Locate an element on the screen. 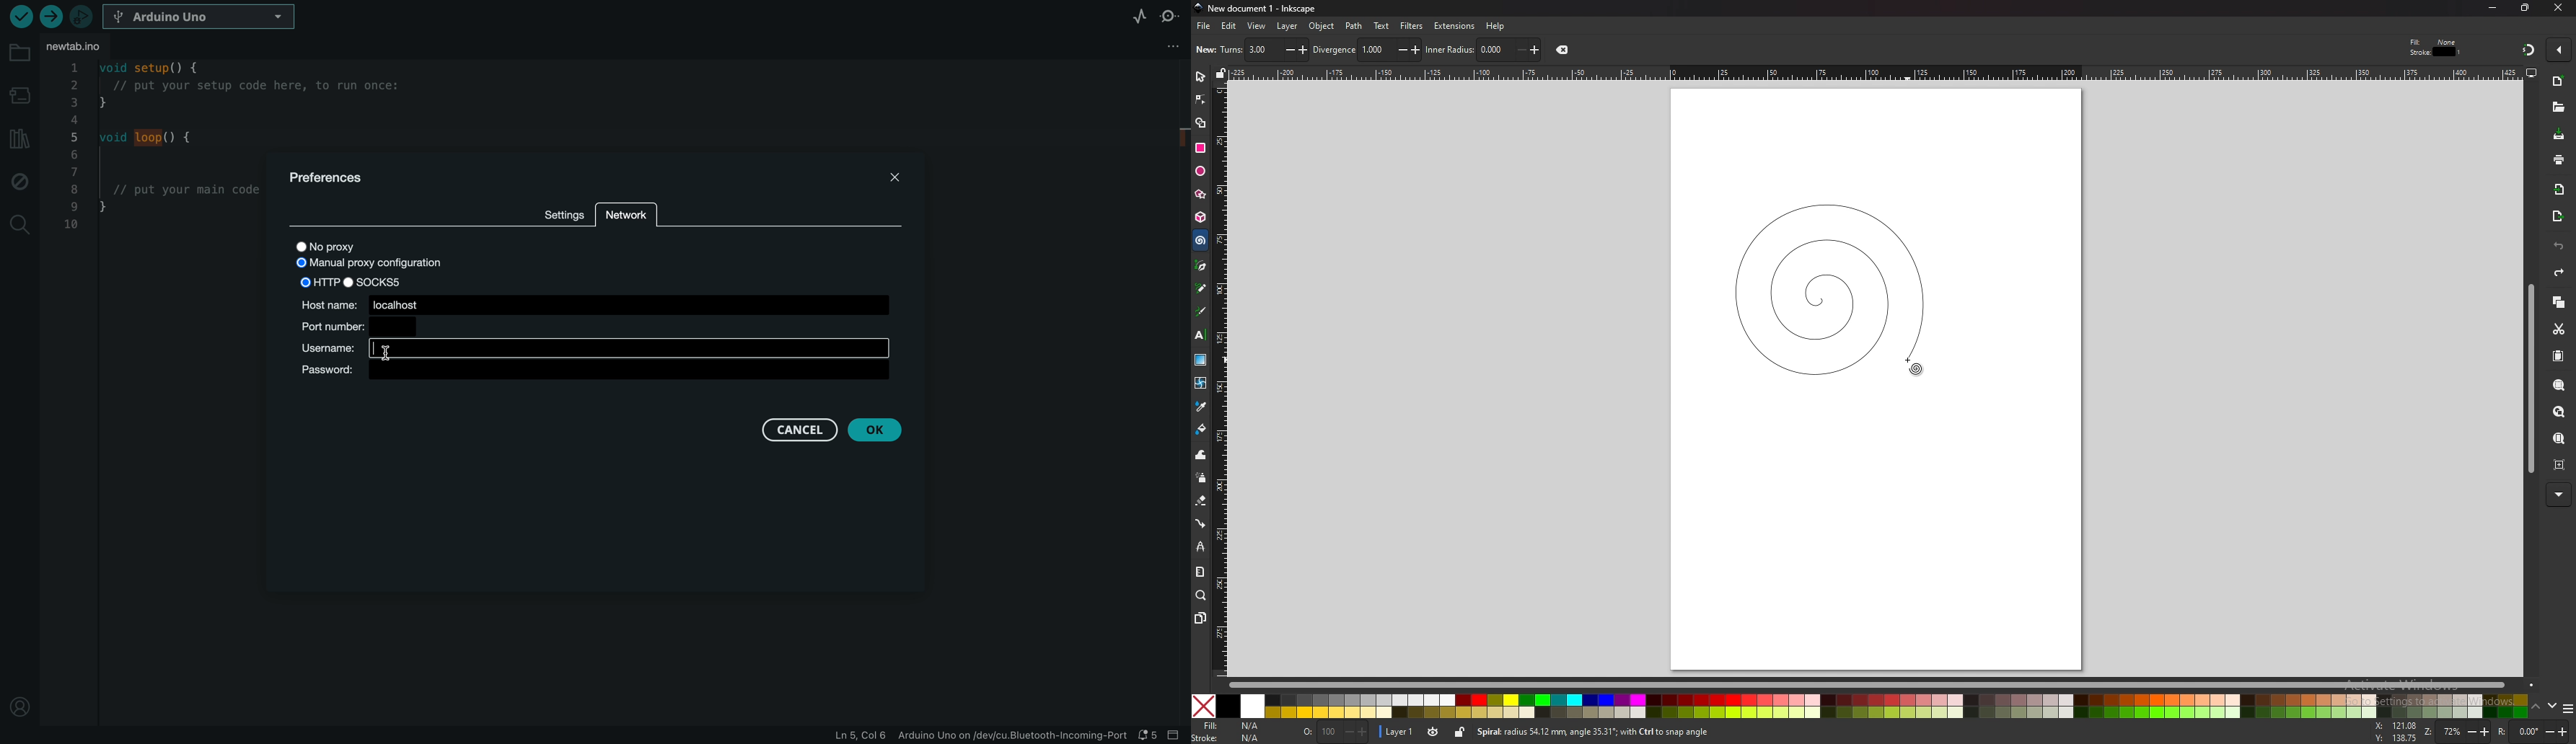 The image size is (2576, 756). spiral is located at coordinates (1827, 288).